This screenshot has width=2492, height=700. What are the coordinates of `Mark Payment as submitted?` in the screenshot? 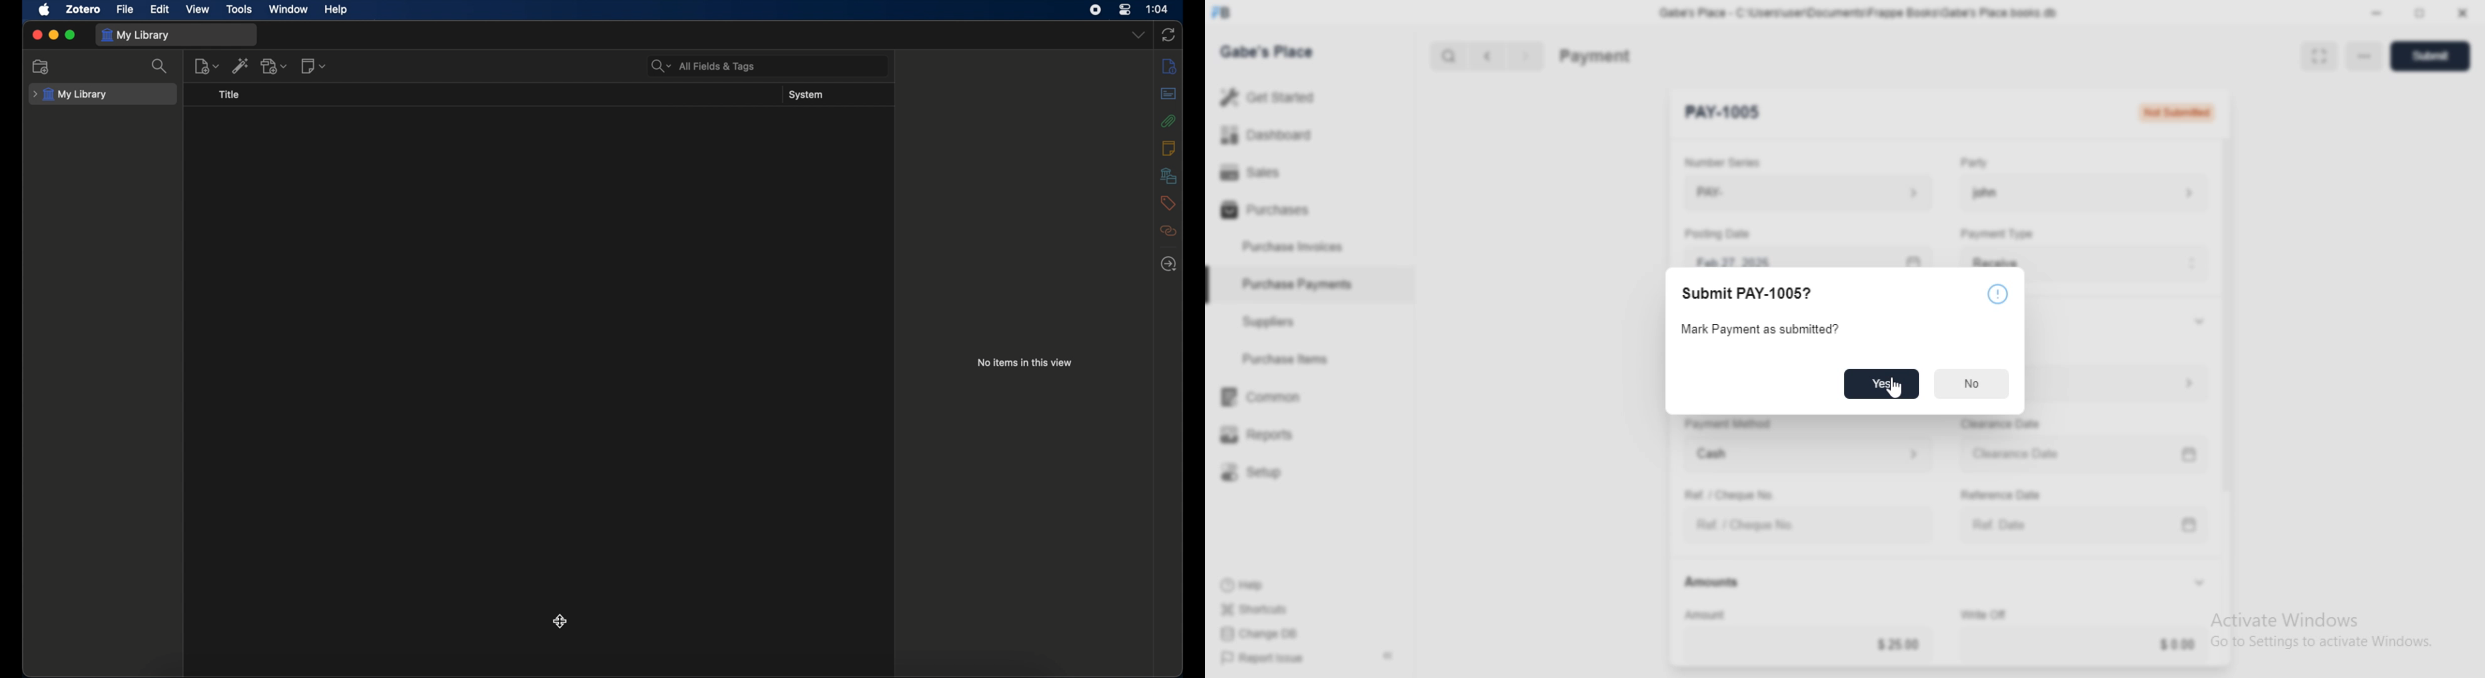 It's located at (1761, 330).